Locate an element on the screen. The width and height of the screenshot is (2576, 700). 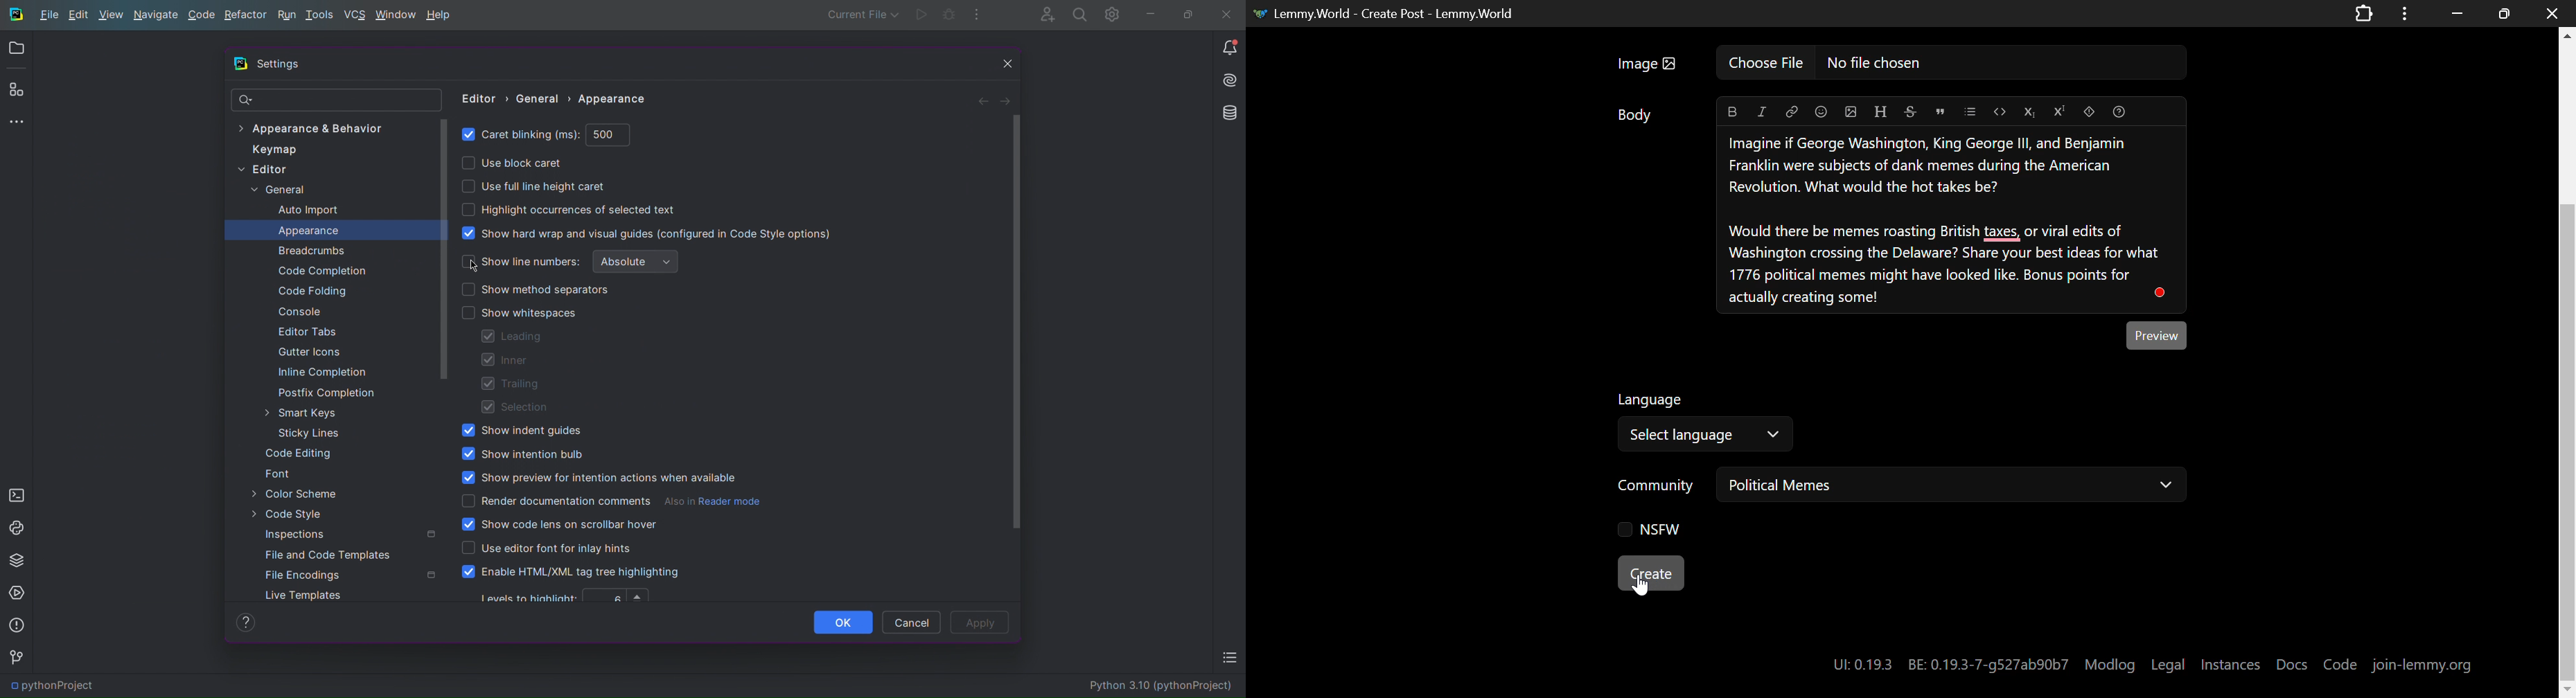
Plugins is located at coordinates (16, 91).